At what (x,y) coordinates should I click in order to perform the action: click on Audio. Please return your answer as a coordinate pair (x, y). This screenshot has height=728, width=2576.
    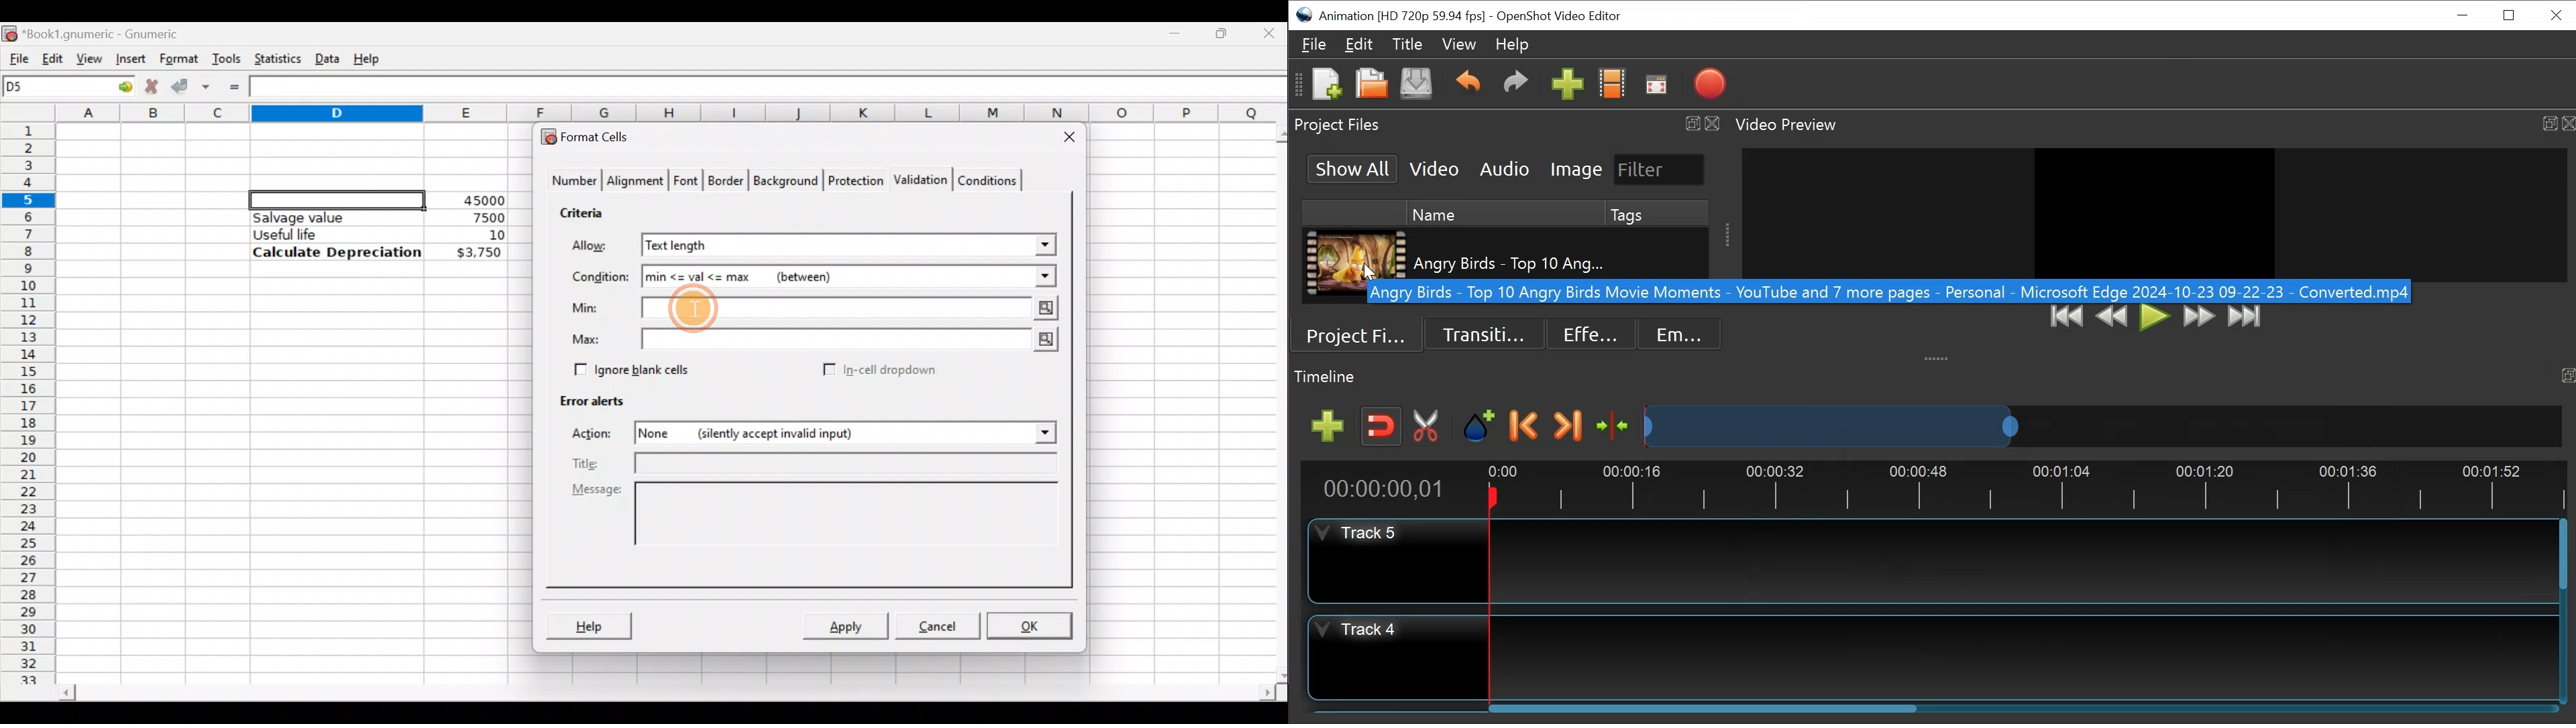
    Looking at the image, I should click on (1504, 170).